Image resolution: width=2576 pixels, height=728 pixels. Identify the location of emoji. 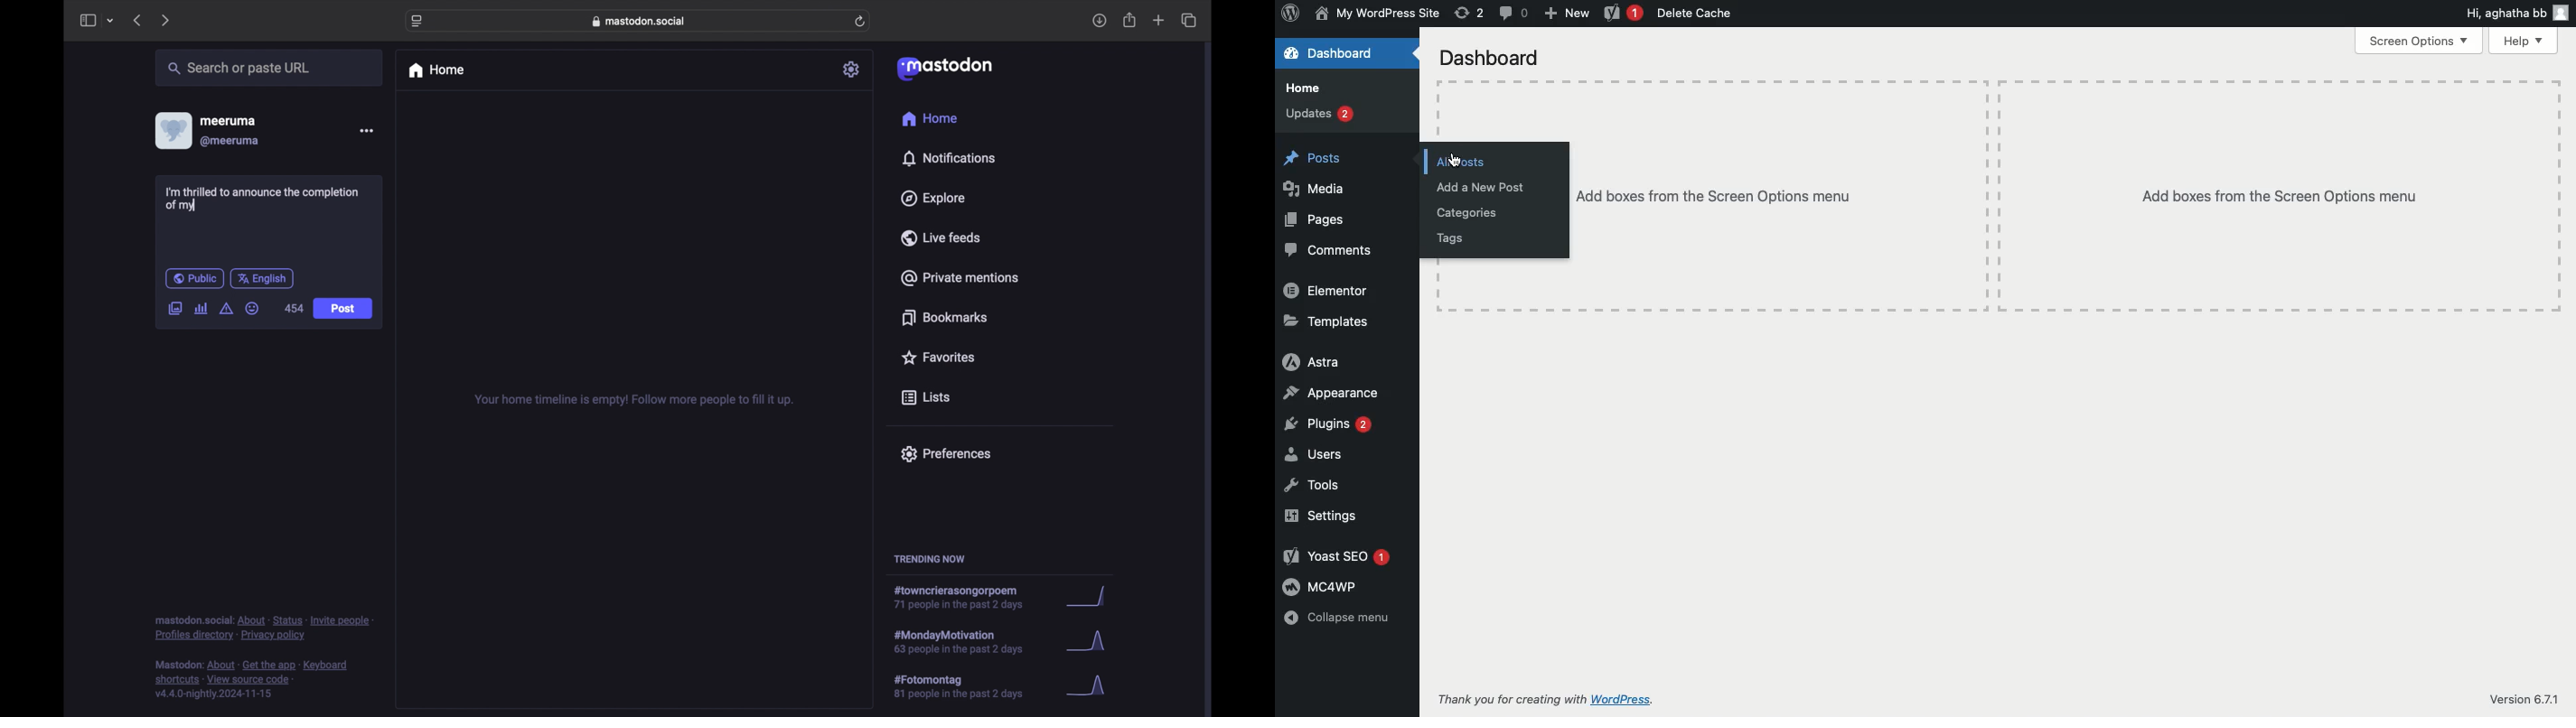
(252, 308).